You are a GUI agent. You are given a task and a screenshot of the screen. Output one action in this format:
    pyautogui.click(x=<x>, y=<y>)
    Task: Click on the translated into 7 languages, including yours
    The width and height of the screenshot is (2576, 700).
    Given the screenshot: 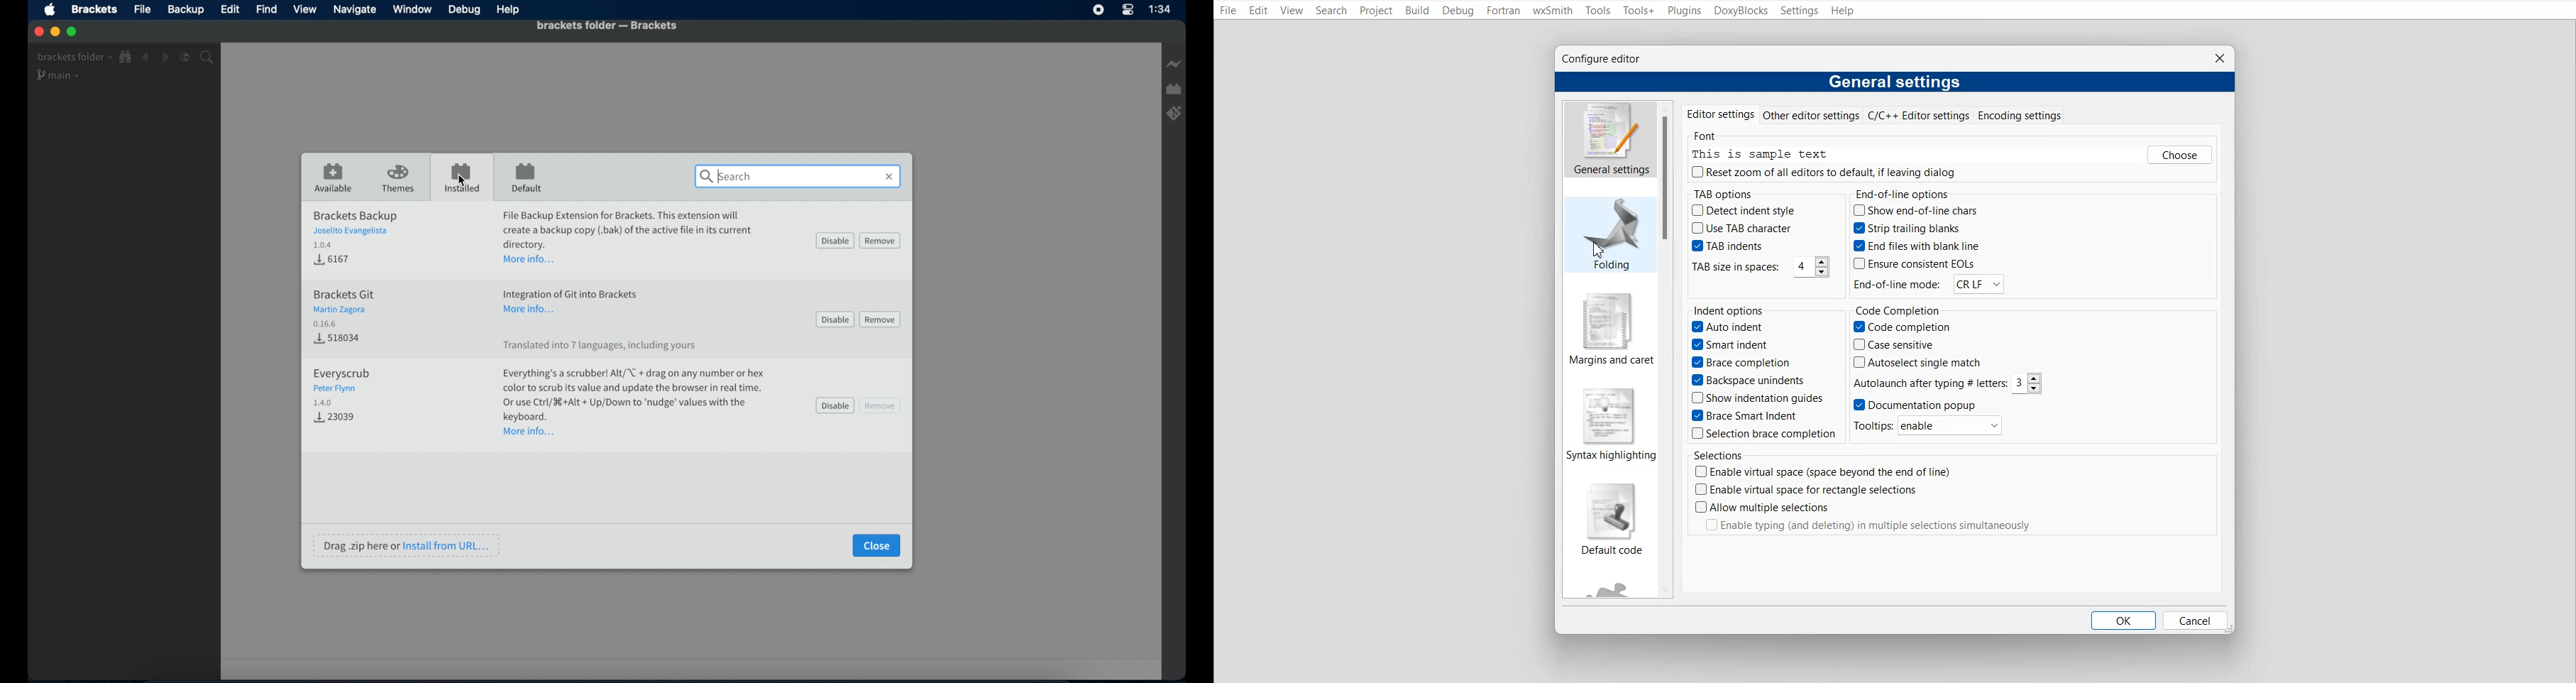 What is the action you would take?
    pyautogui.click(x=603, y=346)
    